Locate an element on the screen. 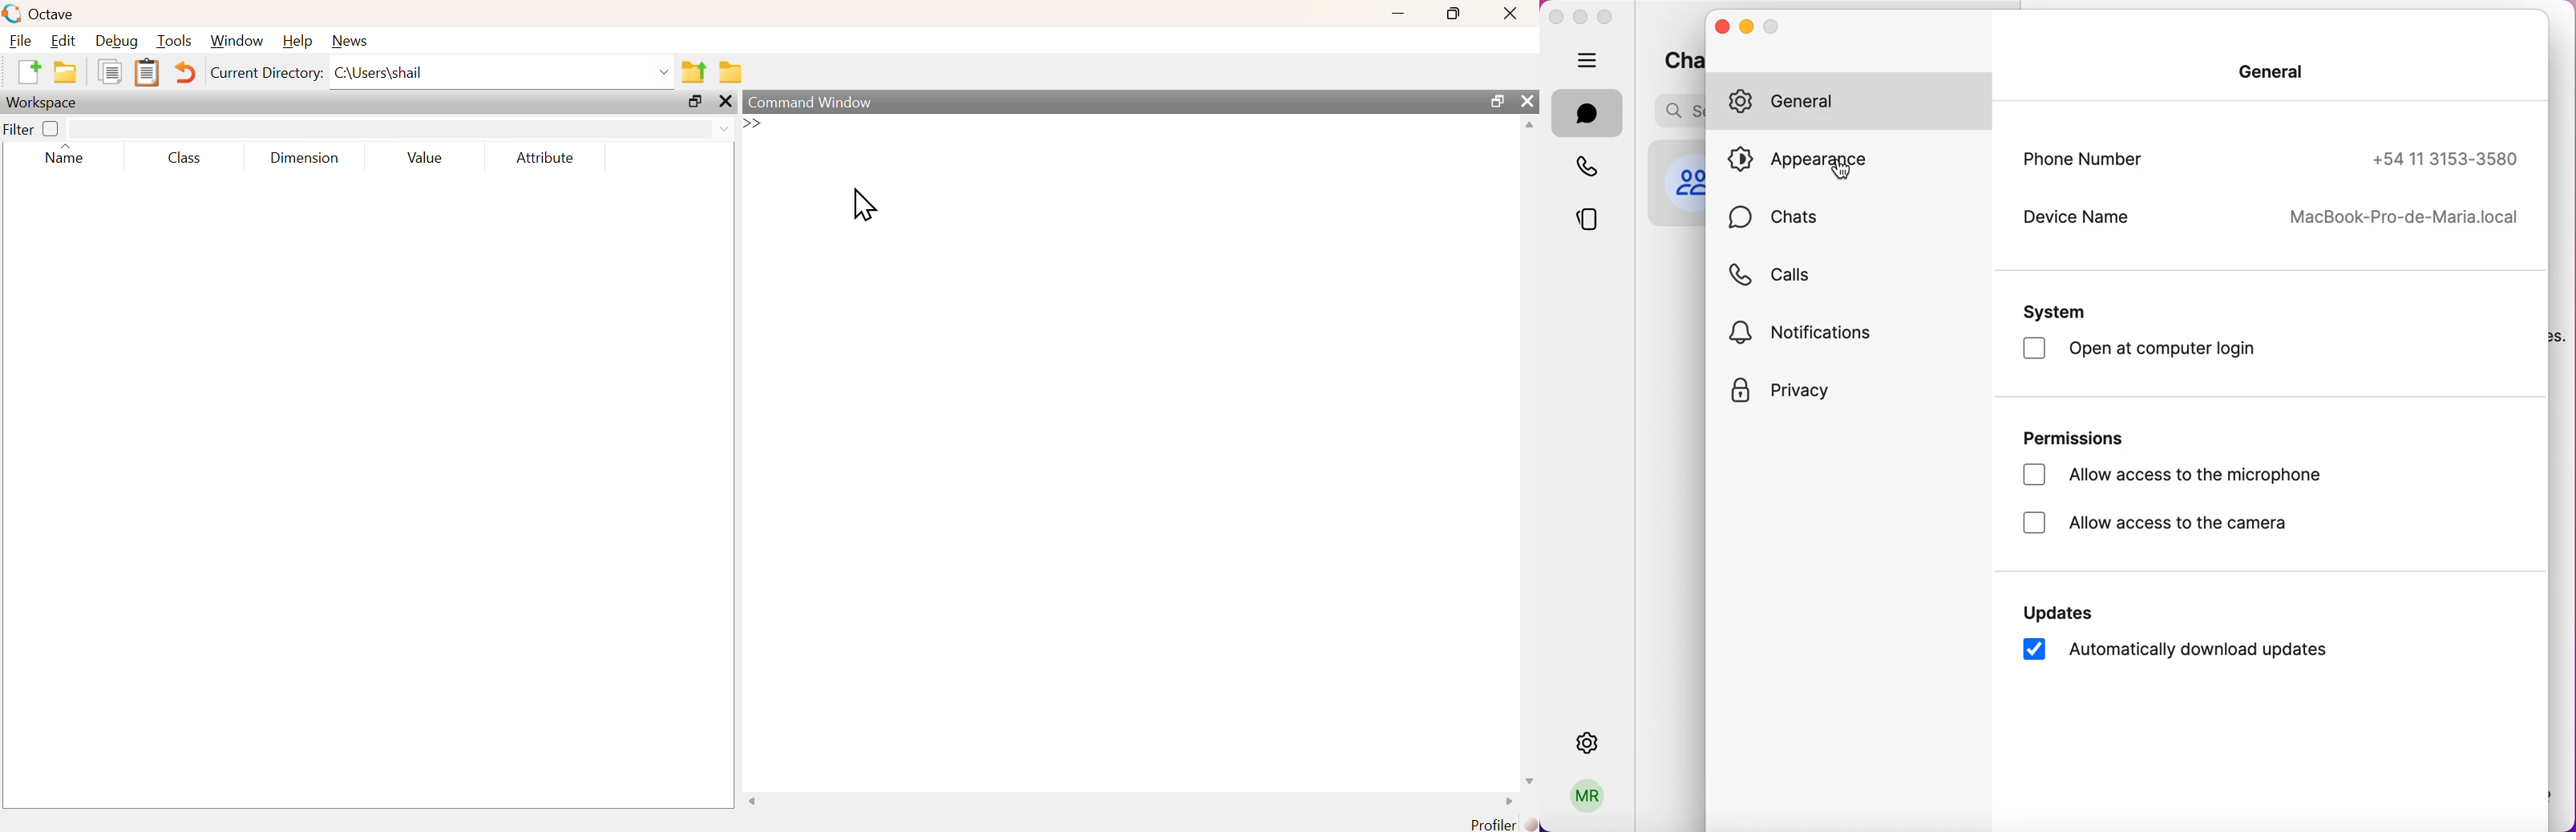  filter is located at coordinates (18, 130).